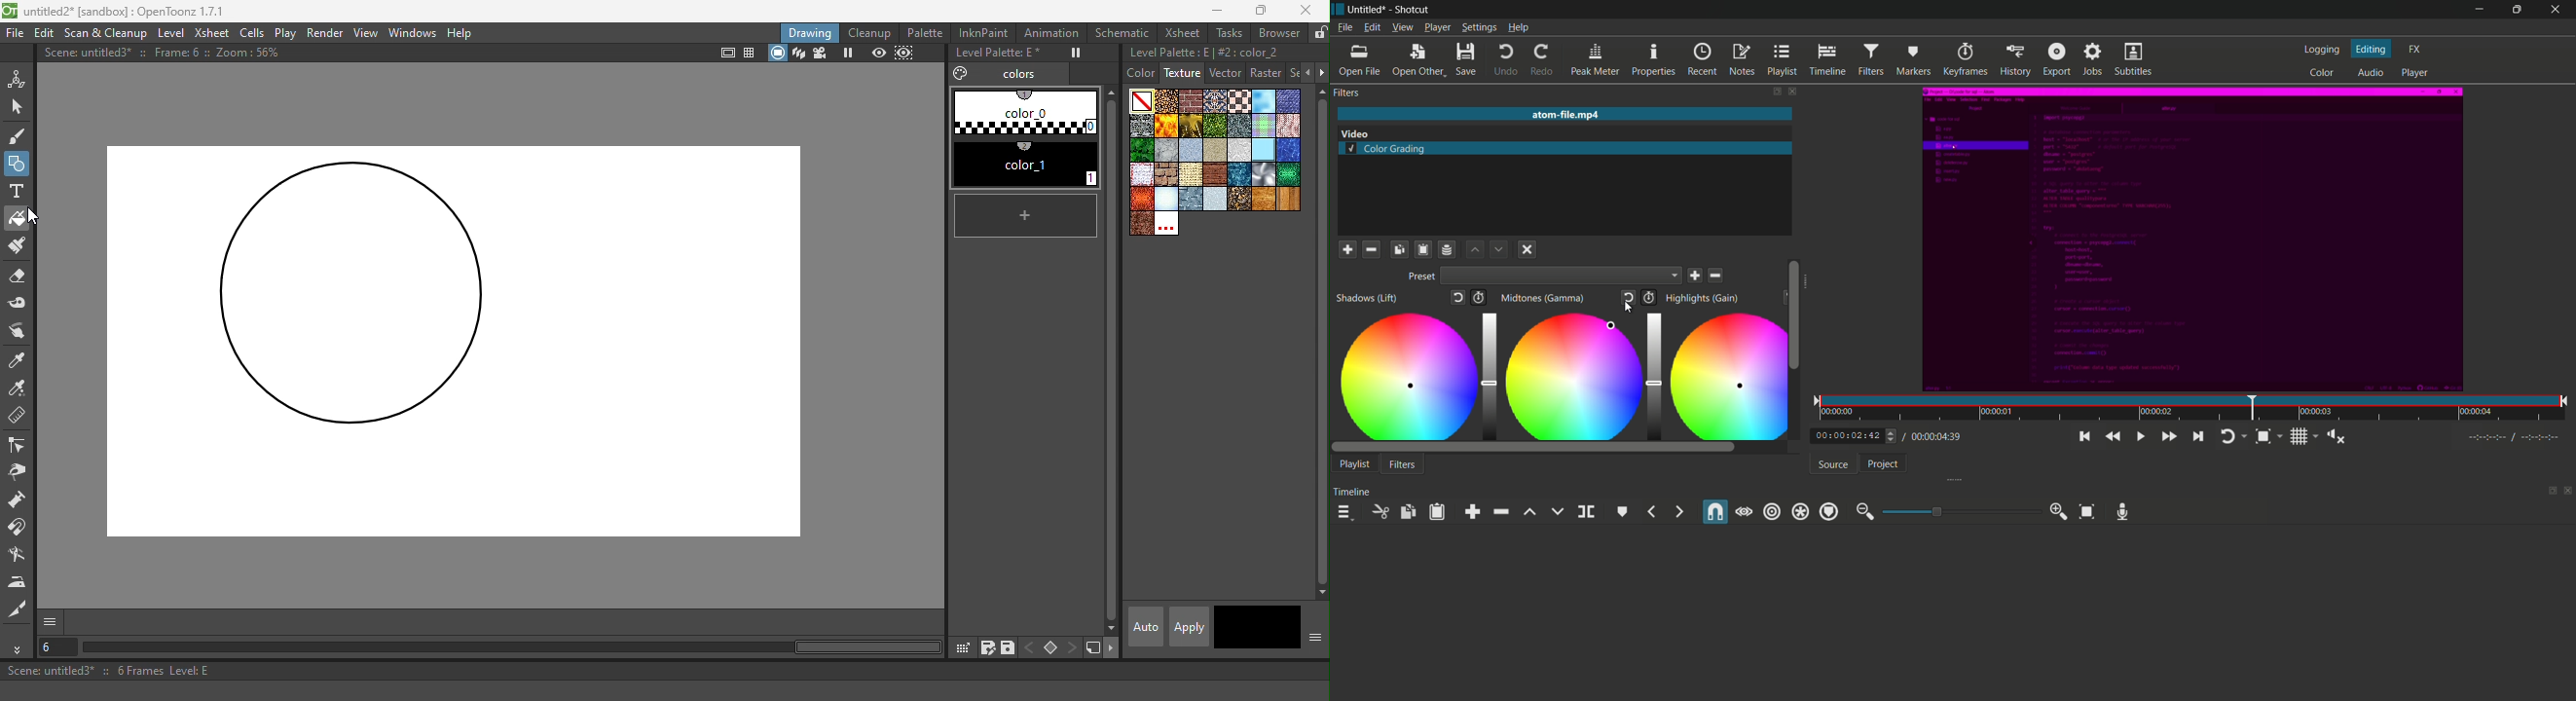 This screenshot has height=728, width=2576. What do you see at coordinates (212, 33) in the screenshot?
I see `Xsheet` at bounding box center [212, 33].